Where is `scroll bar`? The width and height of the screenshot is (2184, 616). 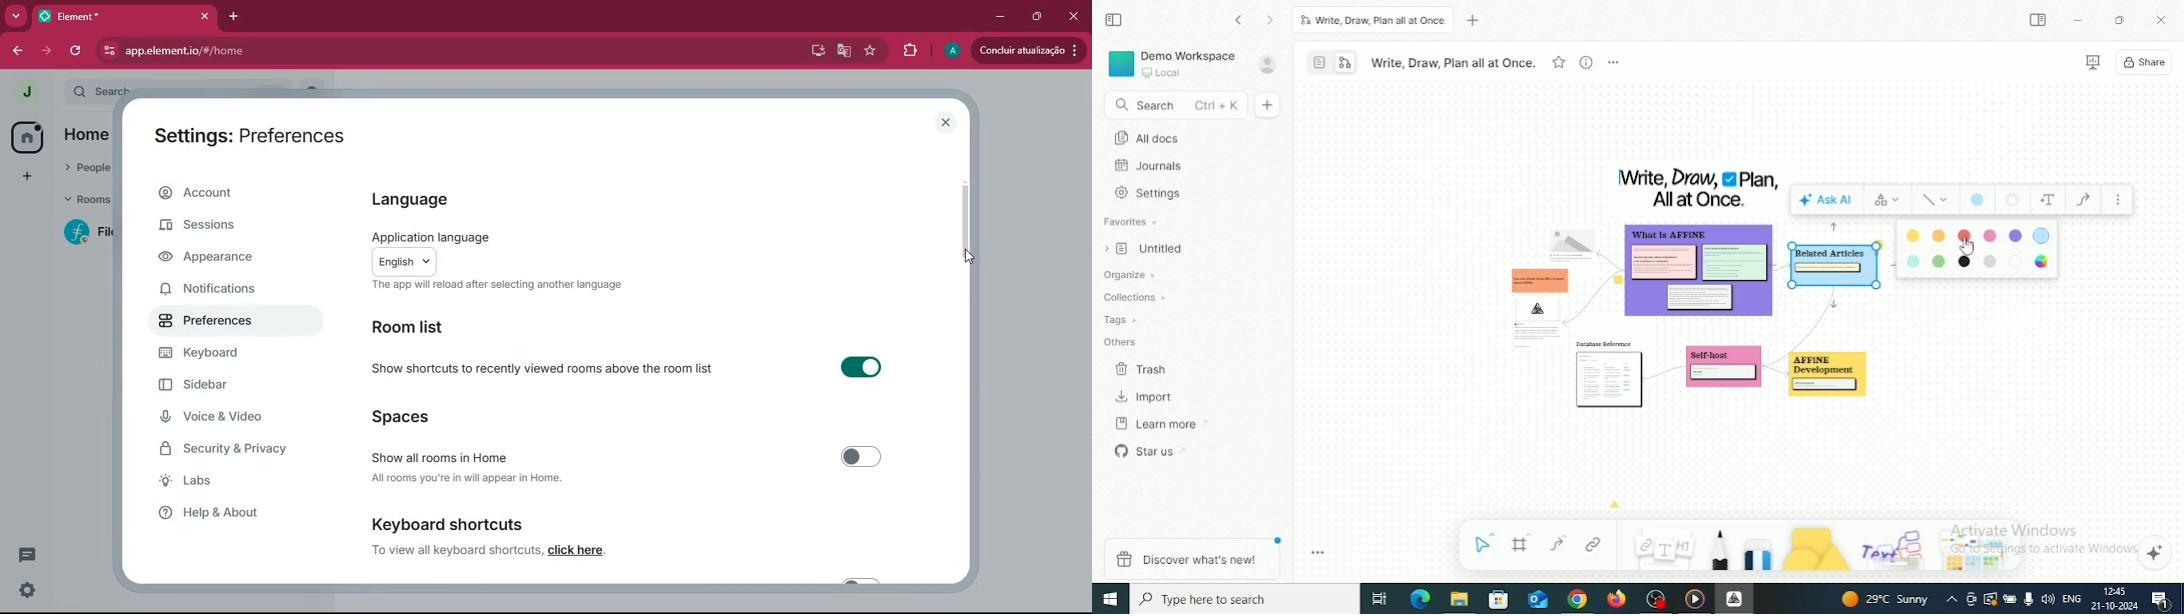
scroll bar is located at coordinates (970, 228).